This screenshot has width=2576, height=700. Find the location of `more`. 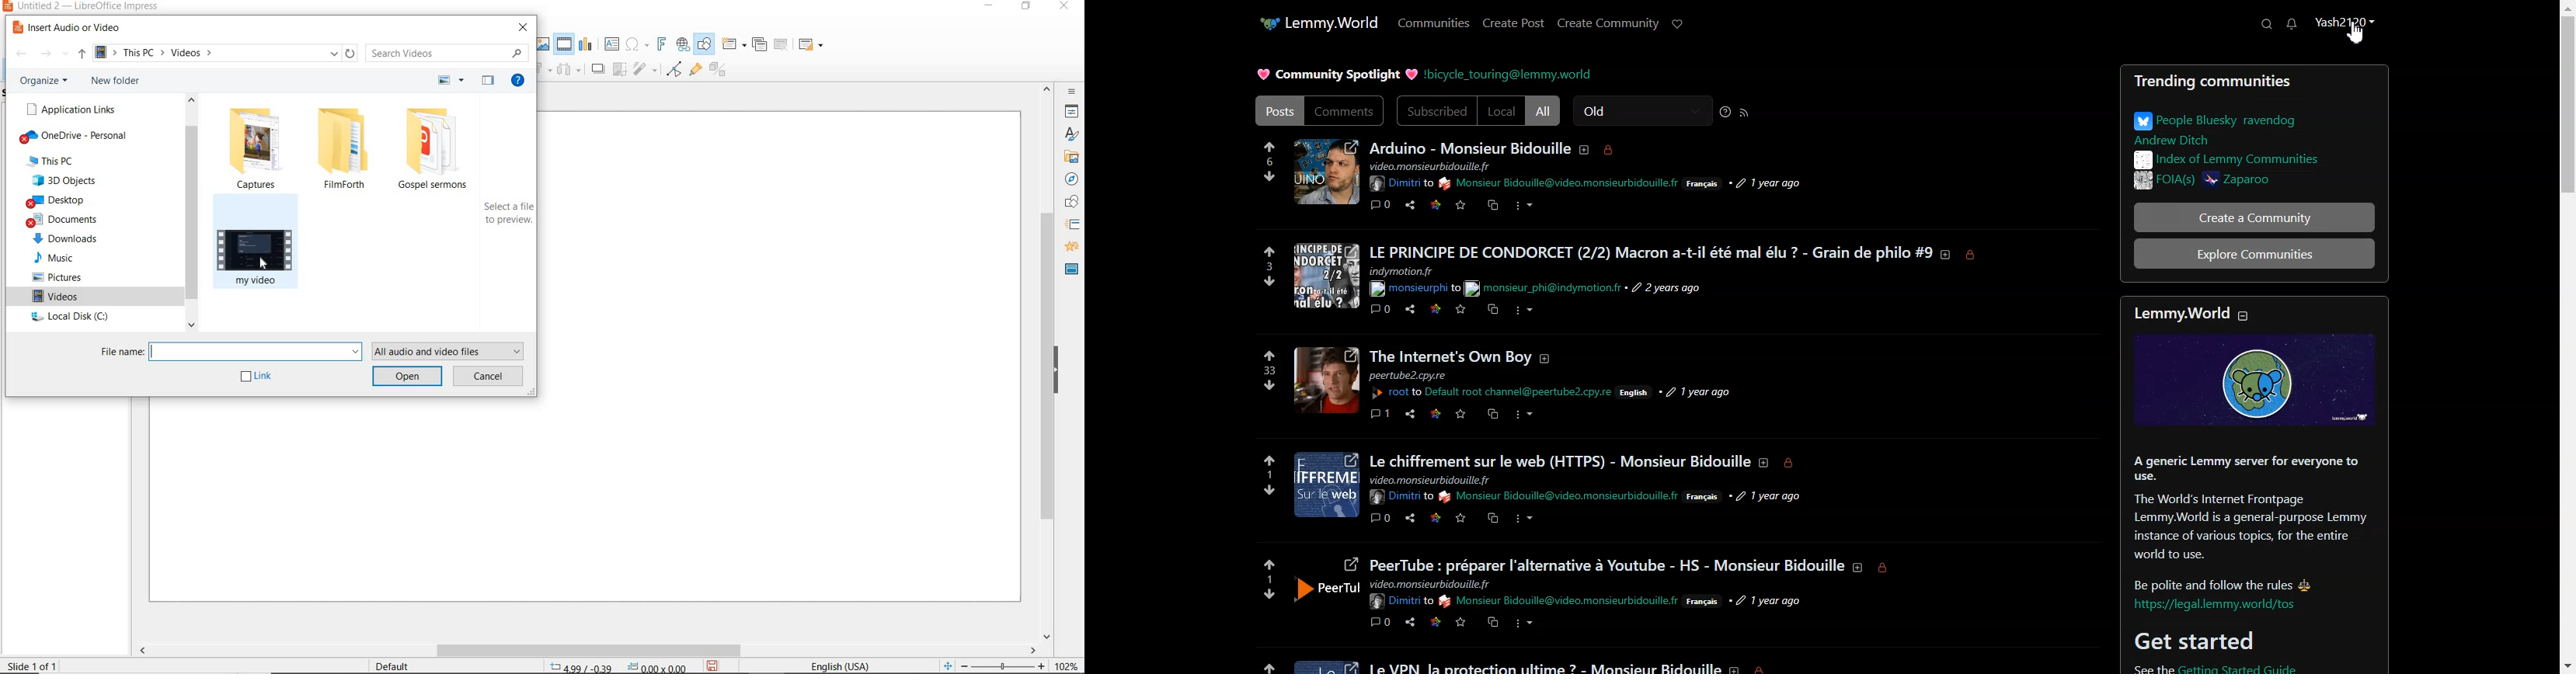

more is located at coordinates (1531, 311).